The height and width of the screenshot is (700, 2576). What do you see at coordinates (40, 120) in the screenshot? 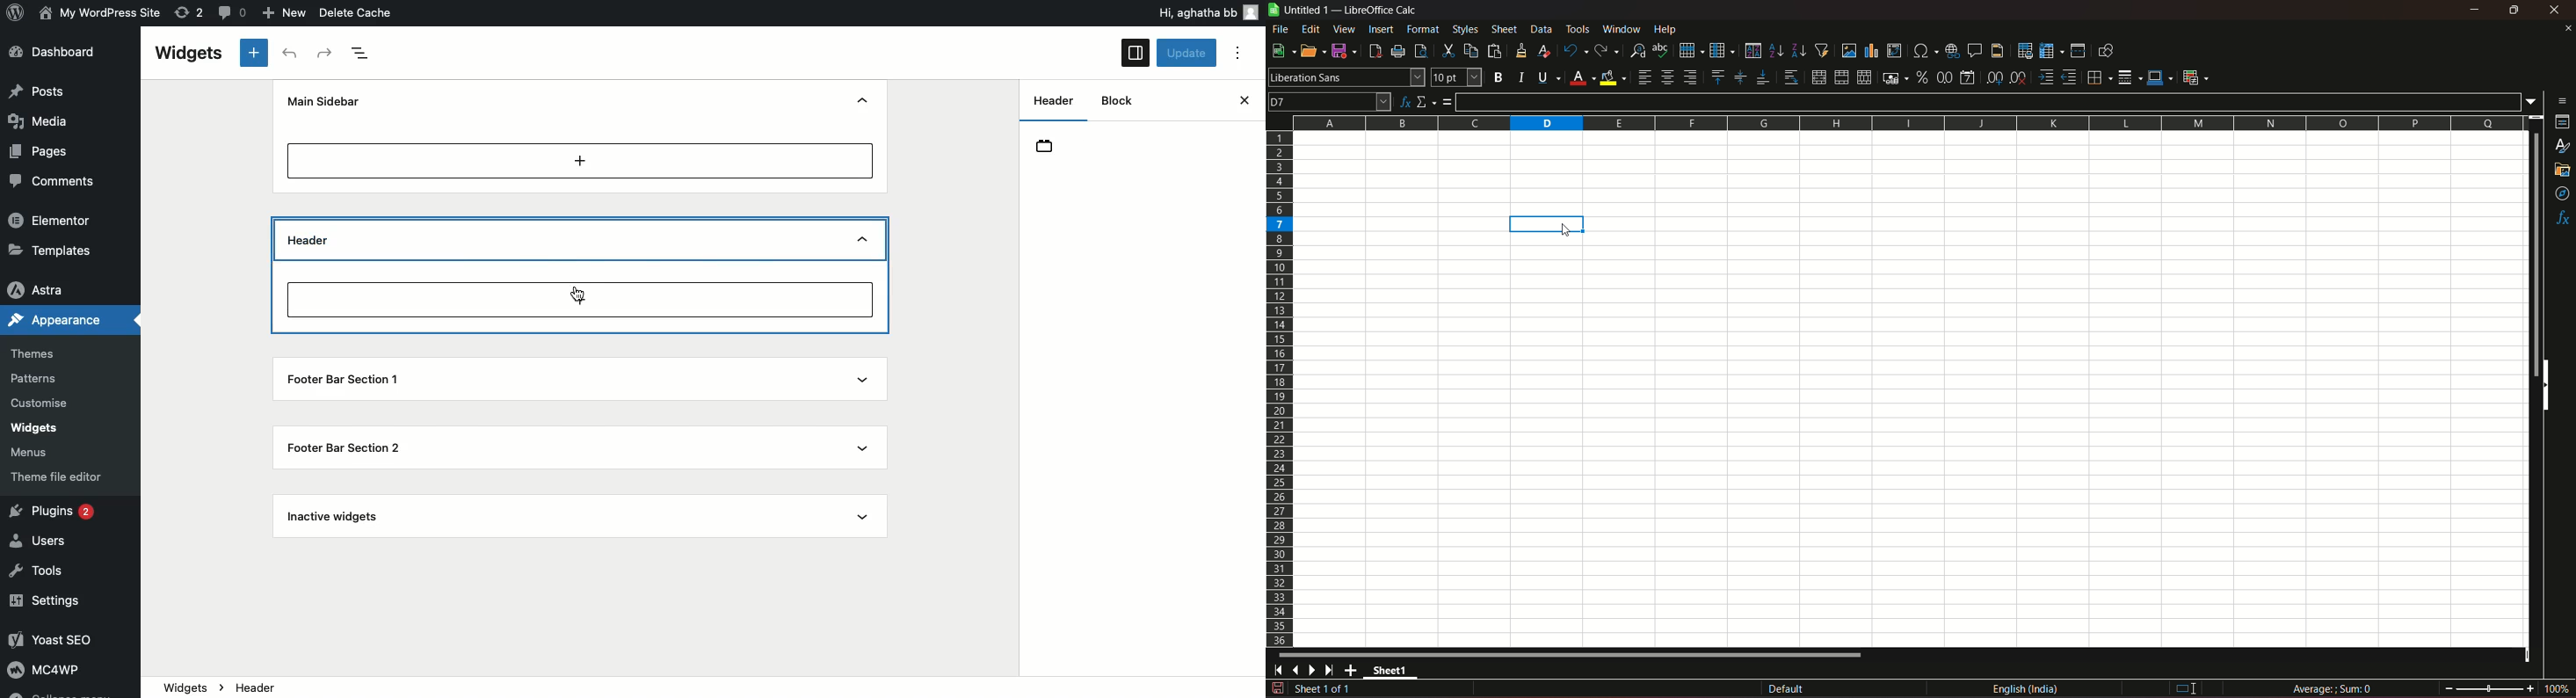
I see `Media` at bounding box center [40, 120].